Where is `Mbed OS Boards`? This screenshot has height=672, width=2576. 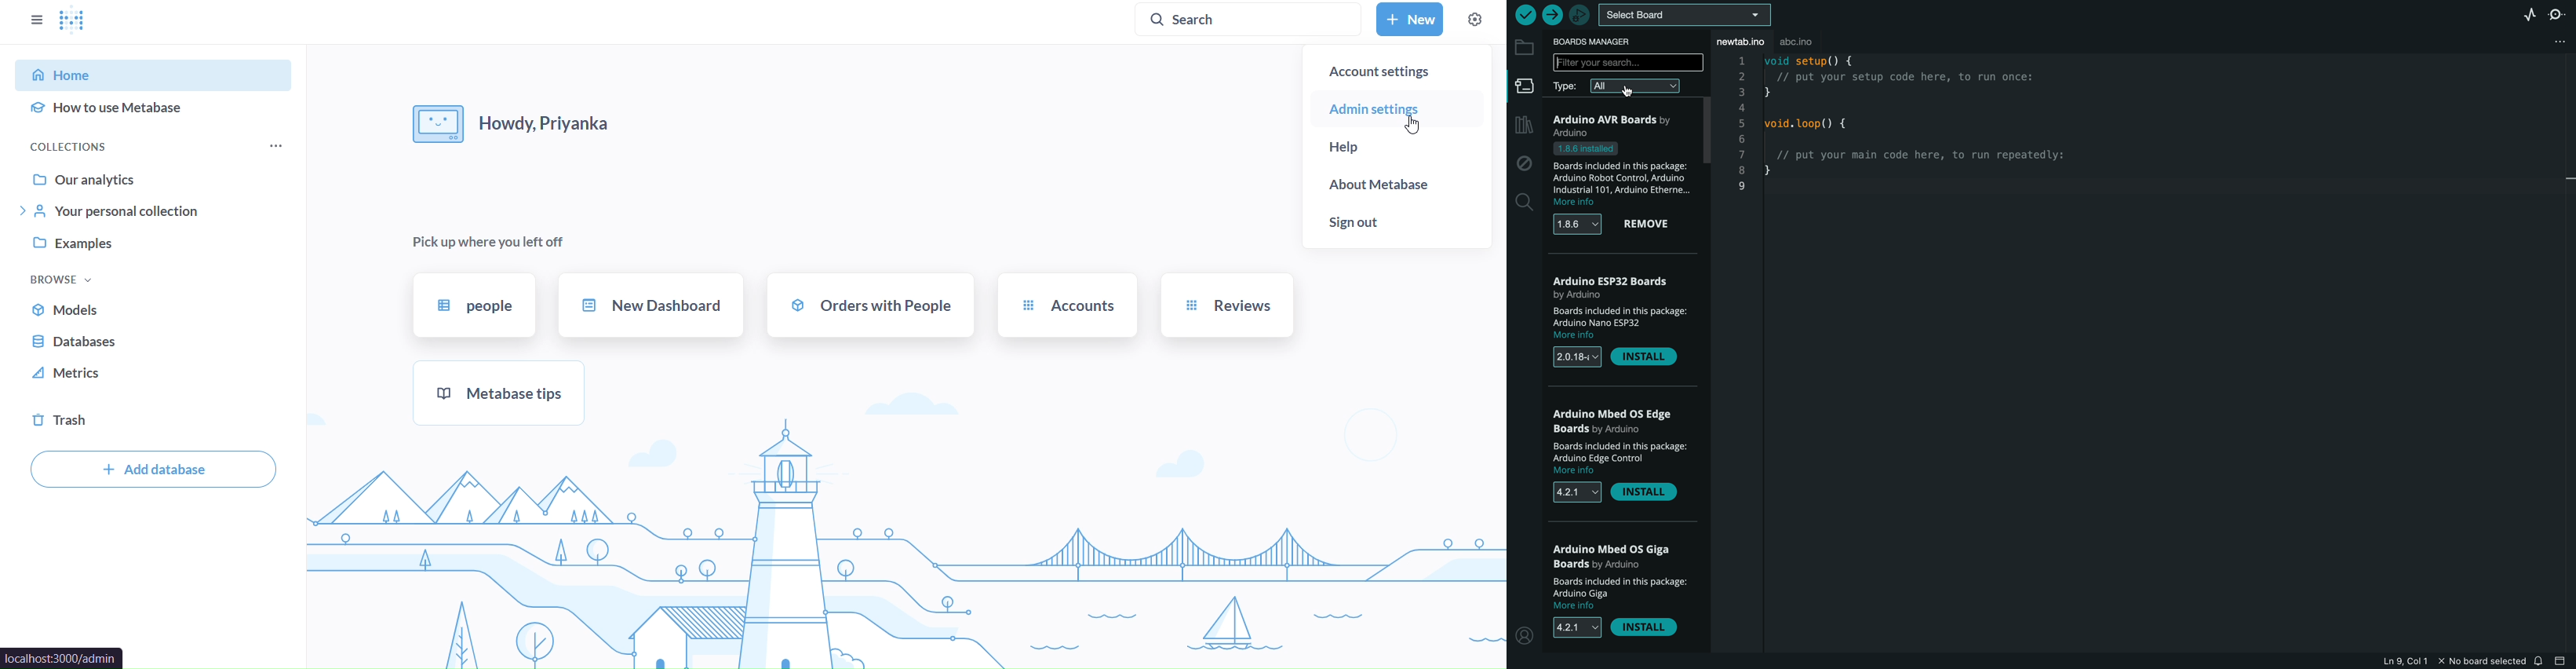 Mbed OS Boards is located at coordinates (1621, 421).